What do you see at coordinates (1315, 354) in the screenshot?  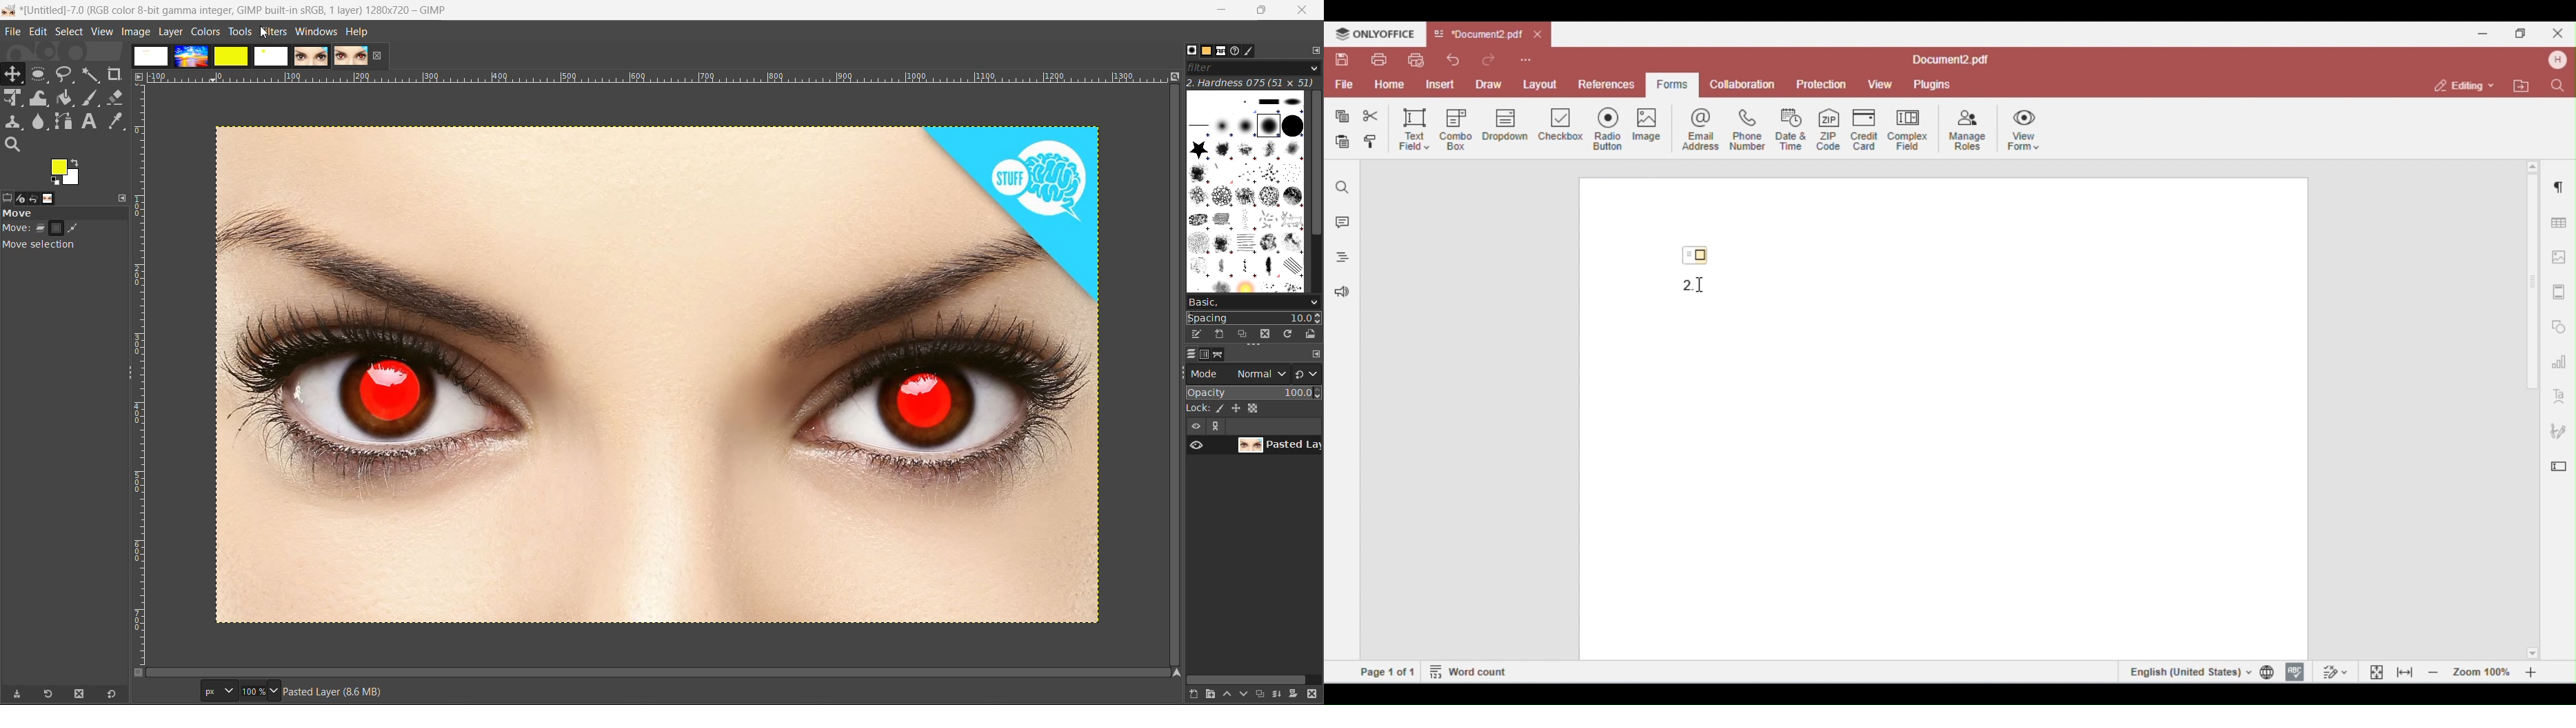 I see `configure` at bounding box center [1315, 354].